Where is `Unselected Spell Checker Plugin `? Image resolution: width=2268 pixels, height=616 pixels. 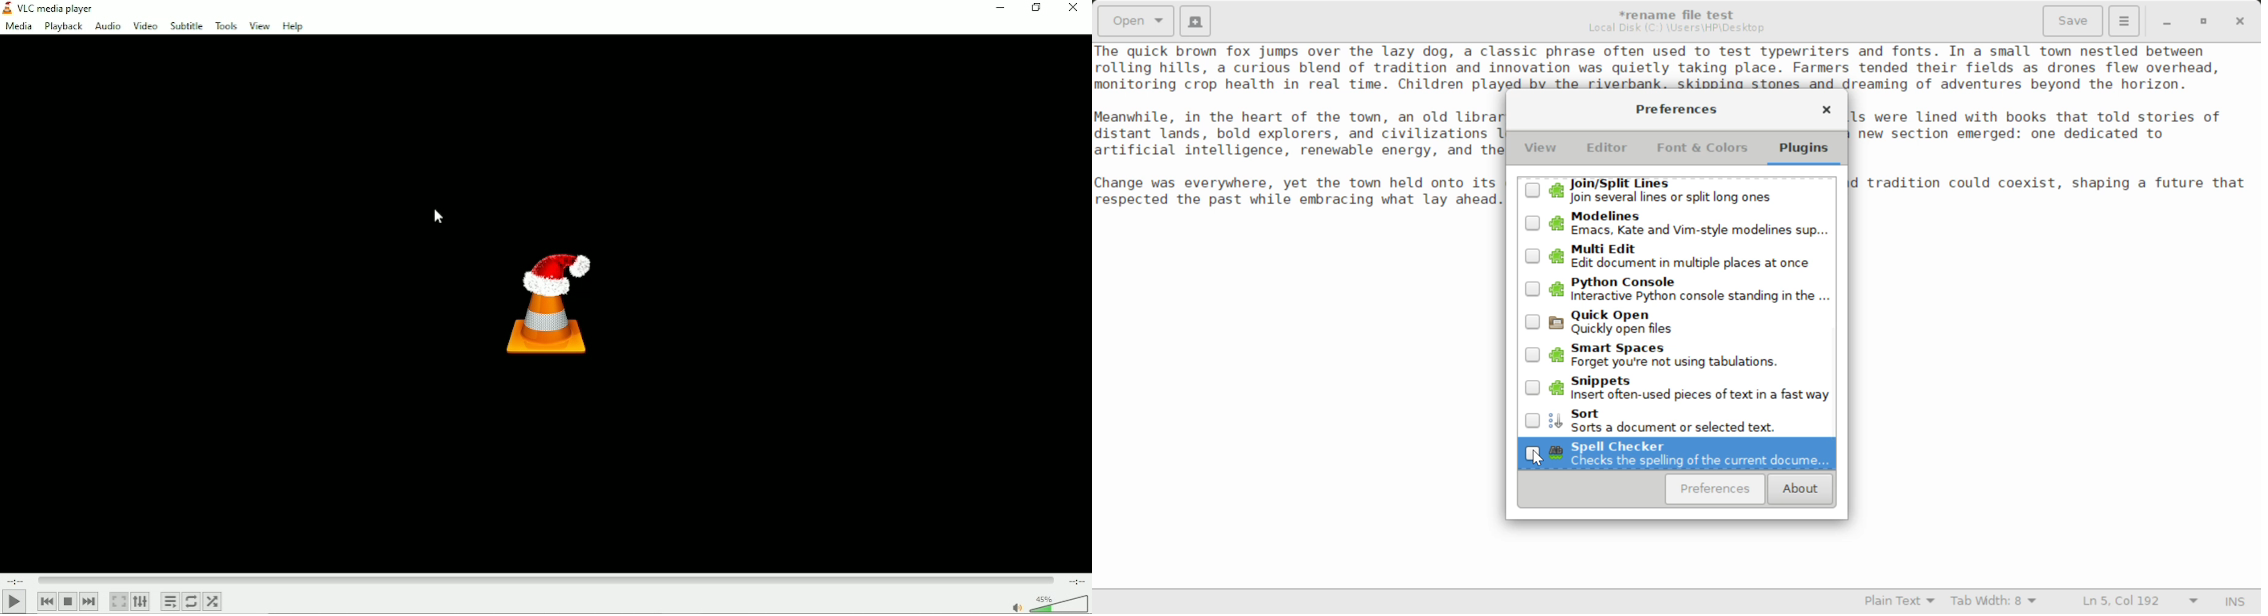 Unselected Spell Checker Plugin  is located at coordinates (1676, 453).